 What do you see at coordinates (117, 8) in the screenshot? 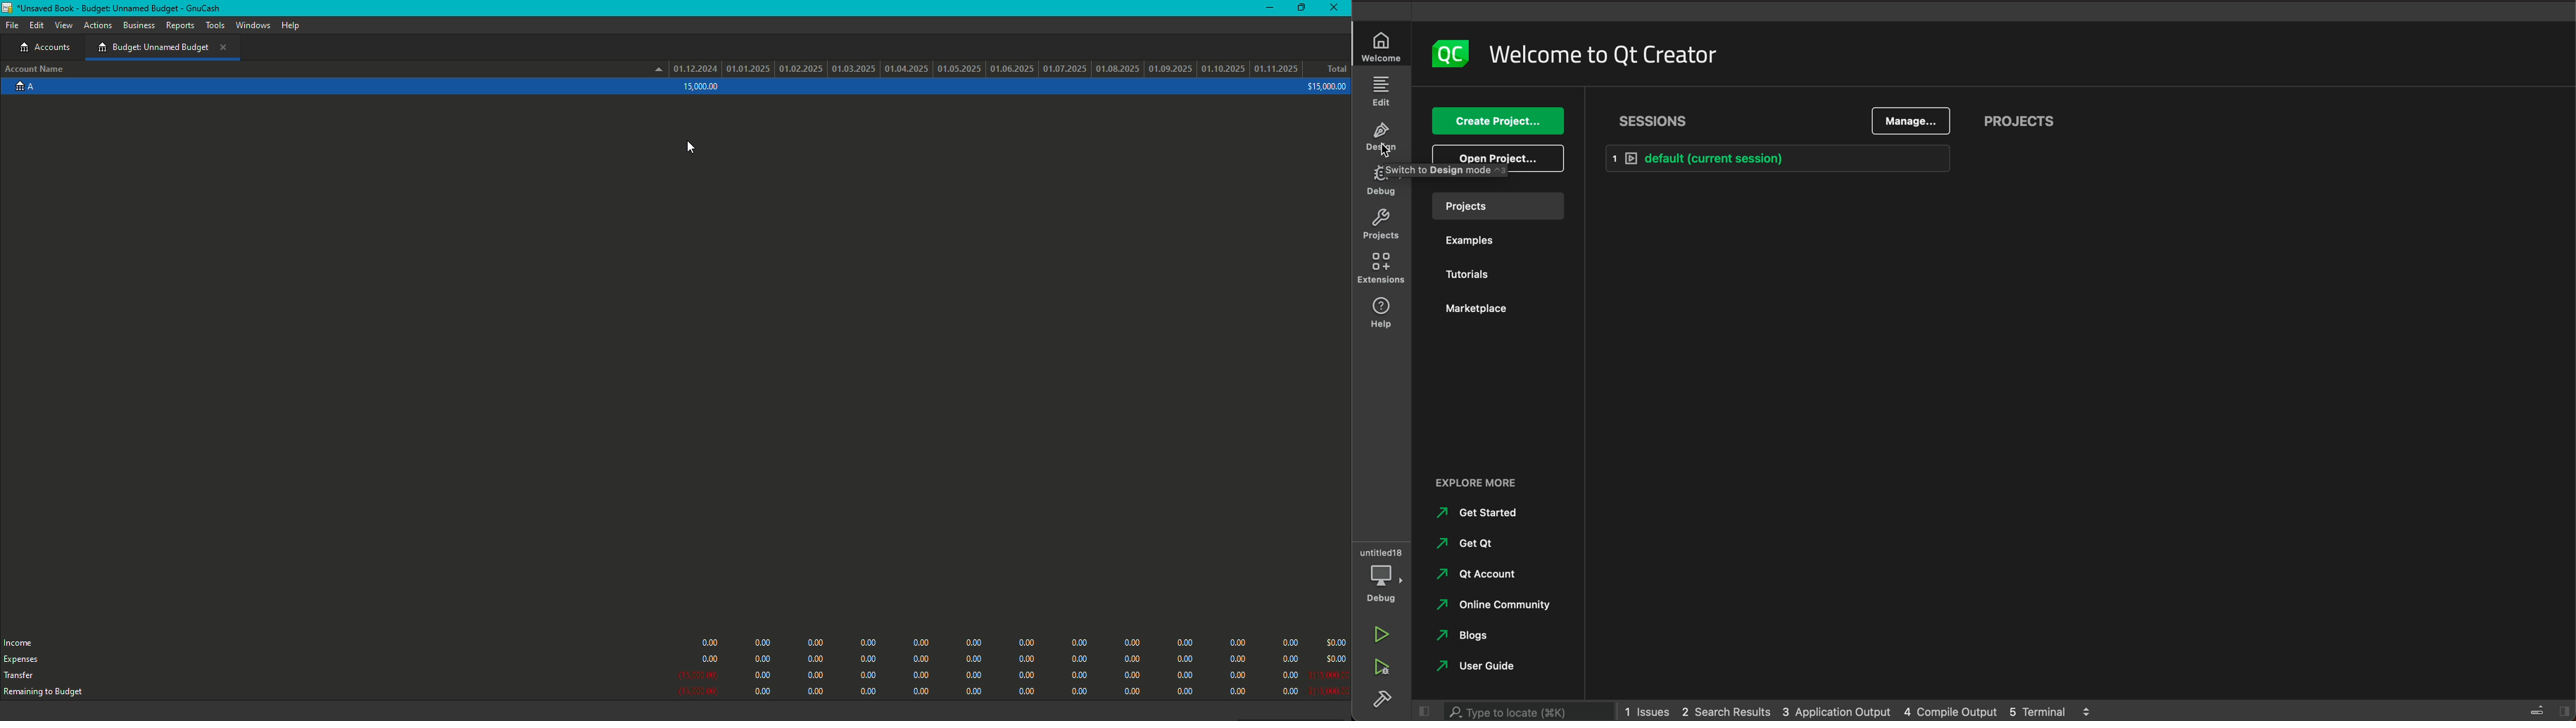
I see `GnuCash` at bounding box center [117, 8].